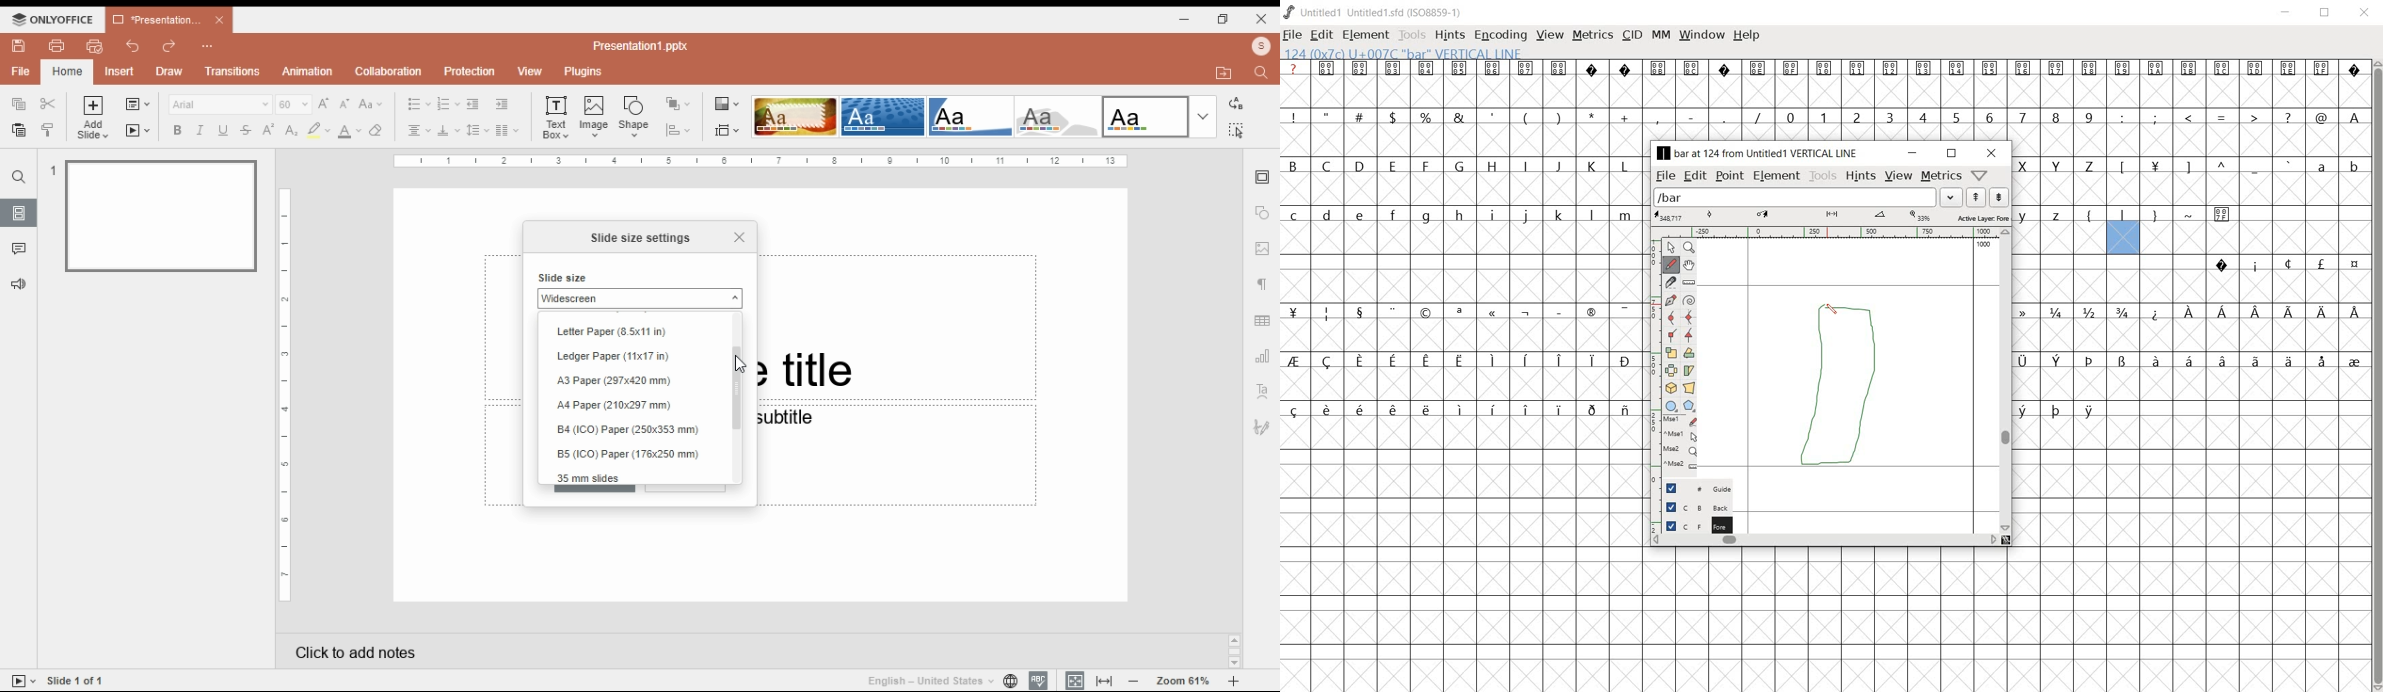  I want to click on paragraph settings, so click(1265, 287).